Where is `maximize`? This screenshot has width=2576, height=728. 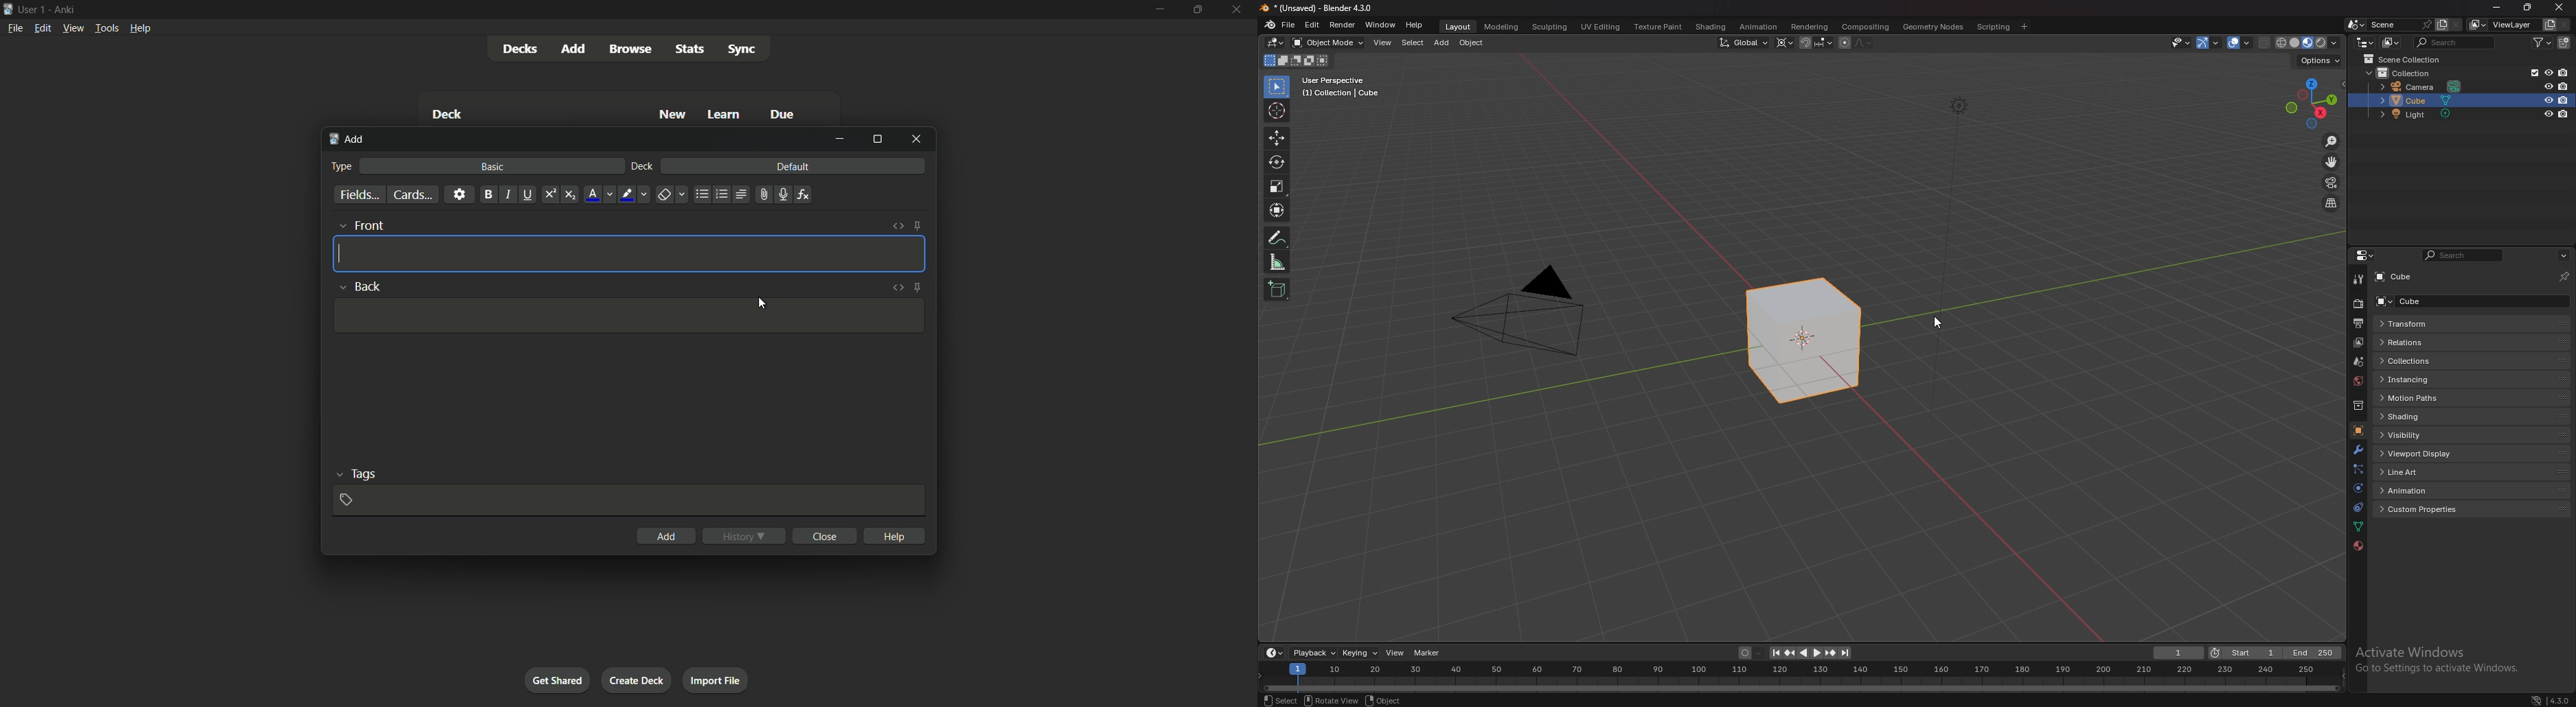
maximize is located at coordinates (877, 140).